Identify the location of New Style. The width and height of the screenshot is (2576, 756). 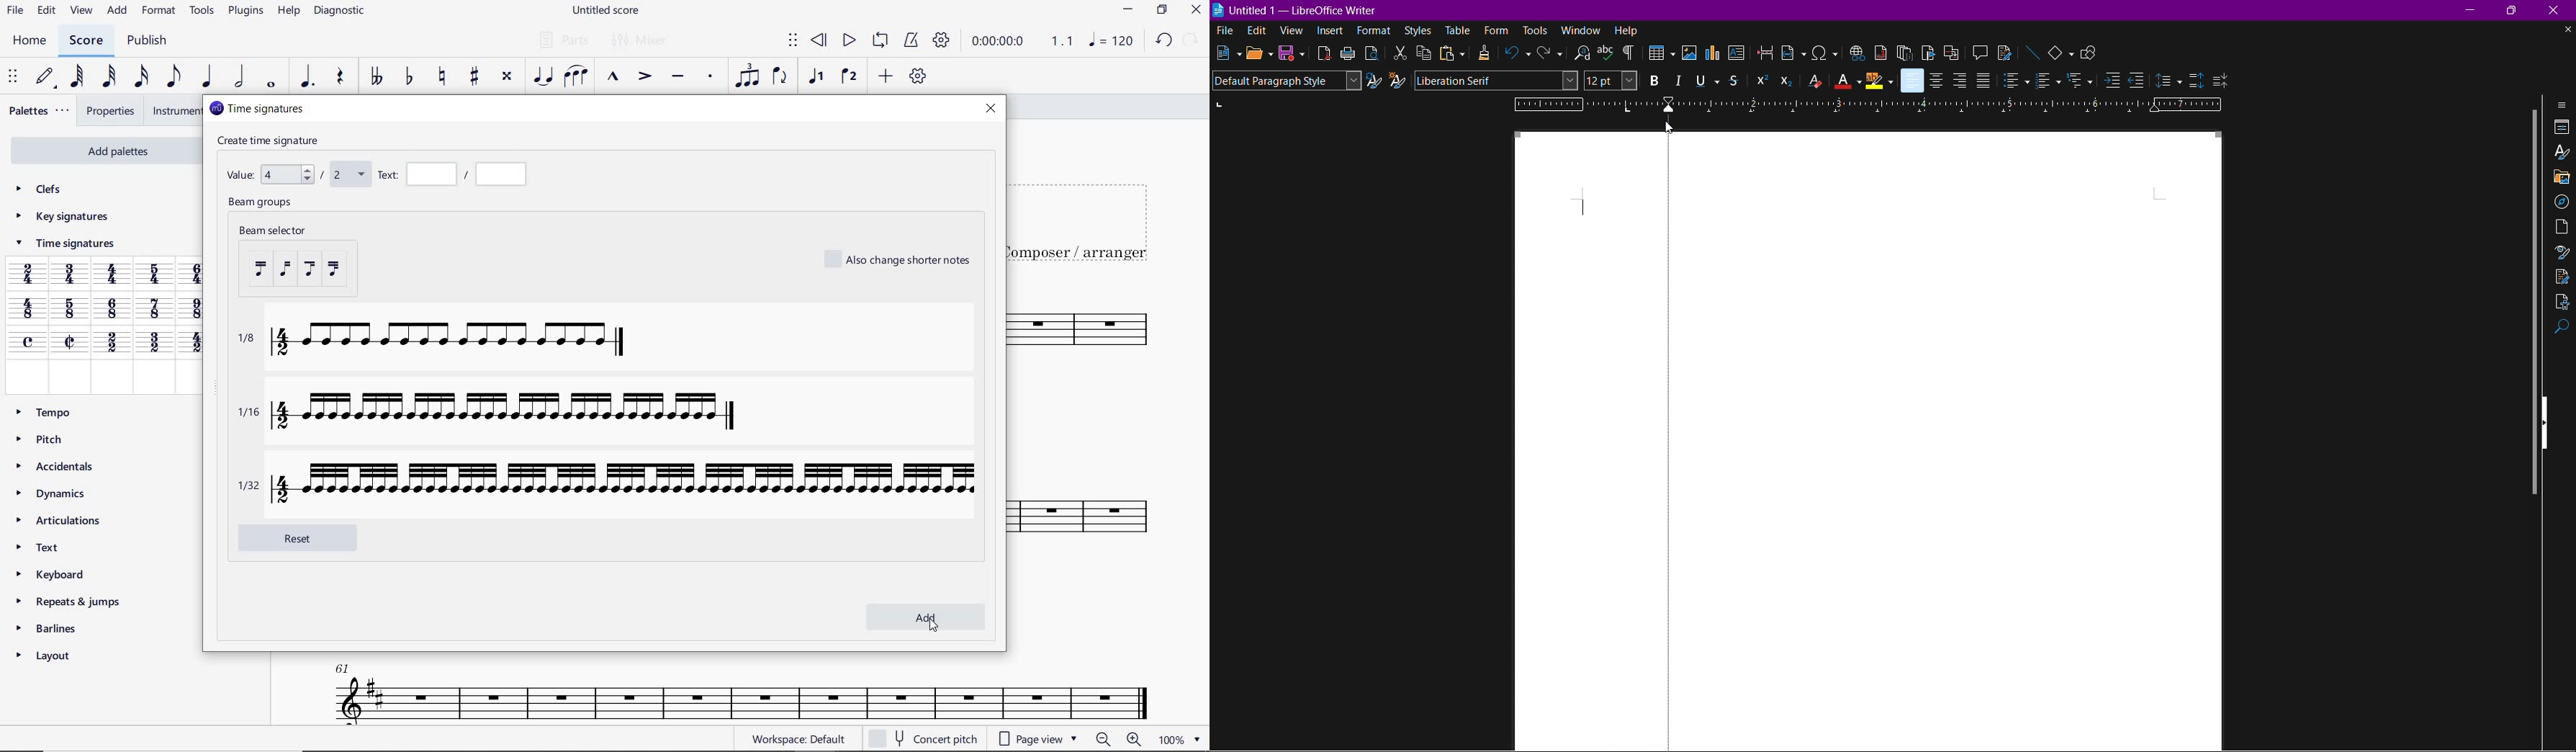
(1399, 80).